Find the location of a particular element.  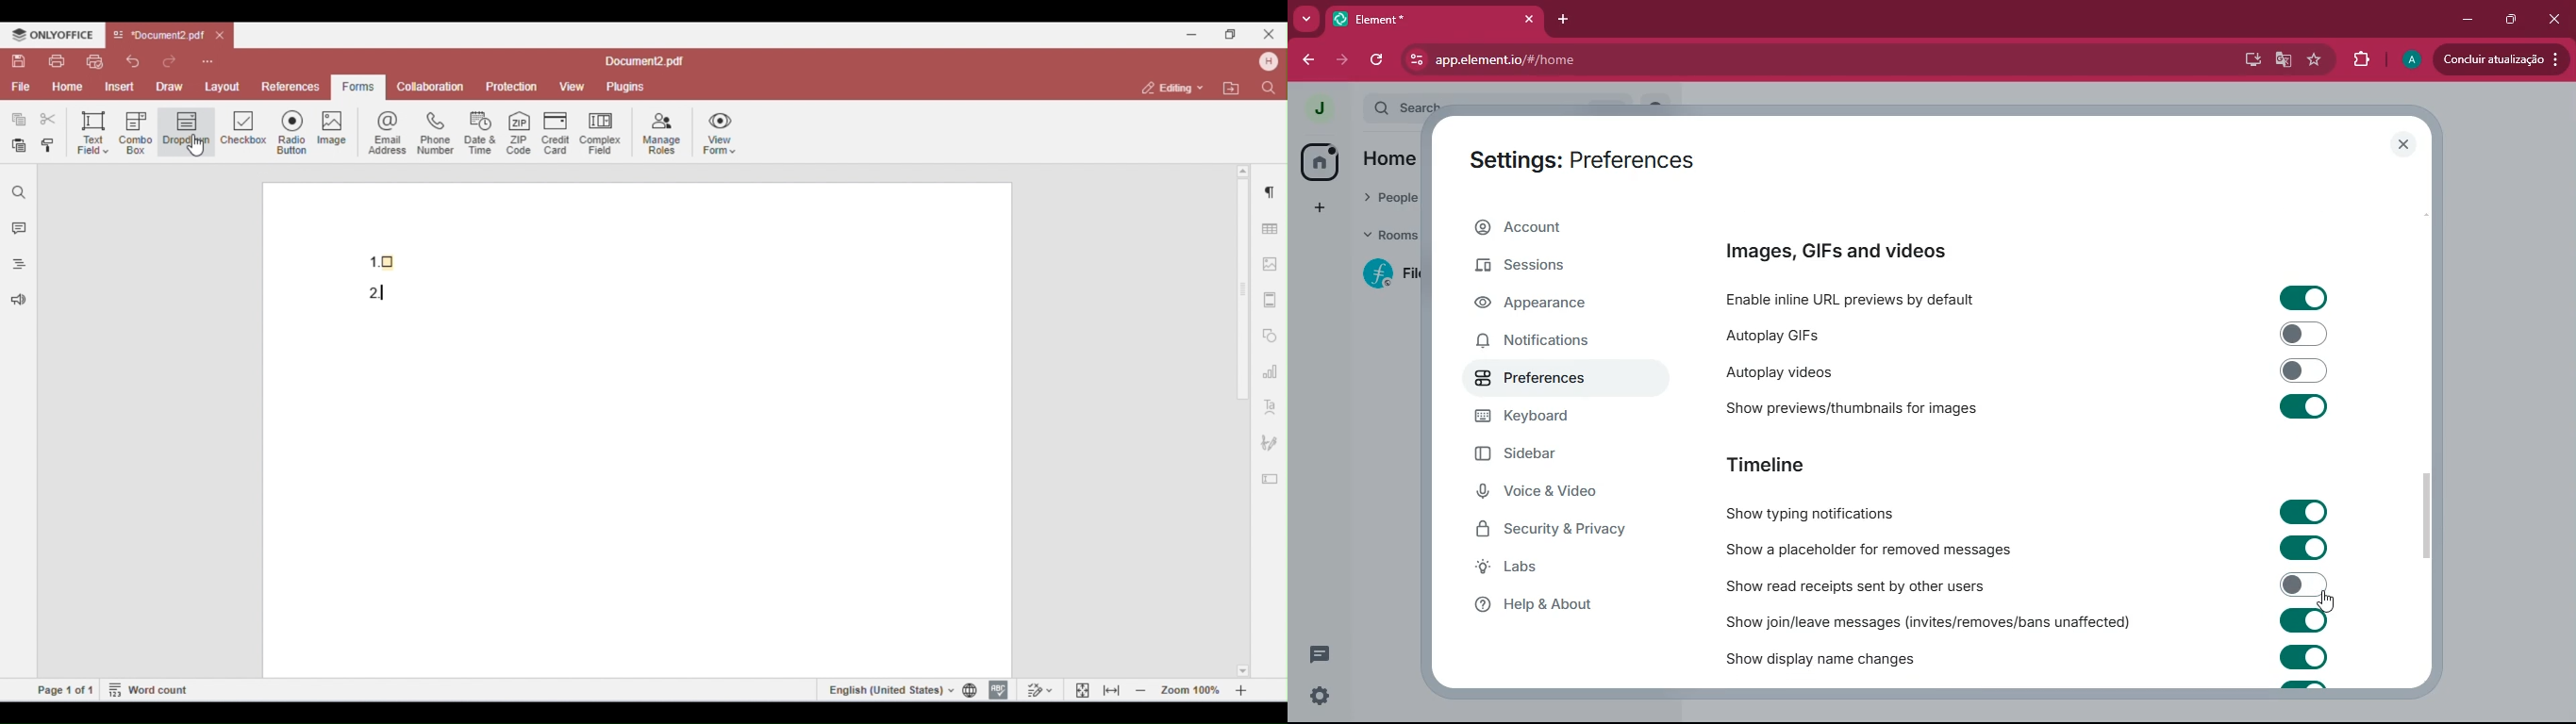

add is located at coordinates (1320, 210).